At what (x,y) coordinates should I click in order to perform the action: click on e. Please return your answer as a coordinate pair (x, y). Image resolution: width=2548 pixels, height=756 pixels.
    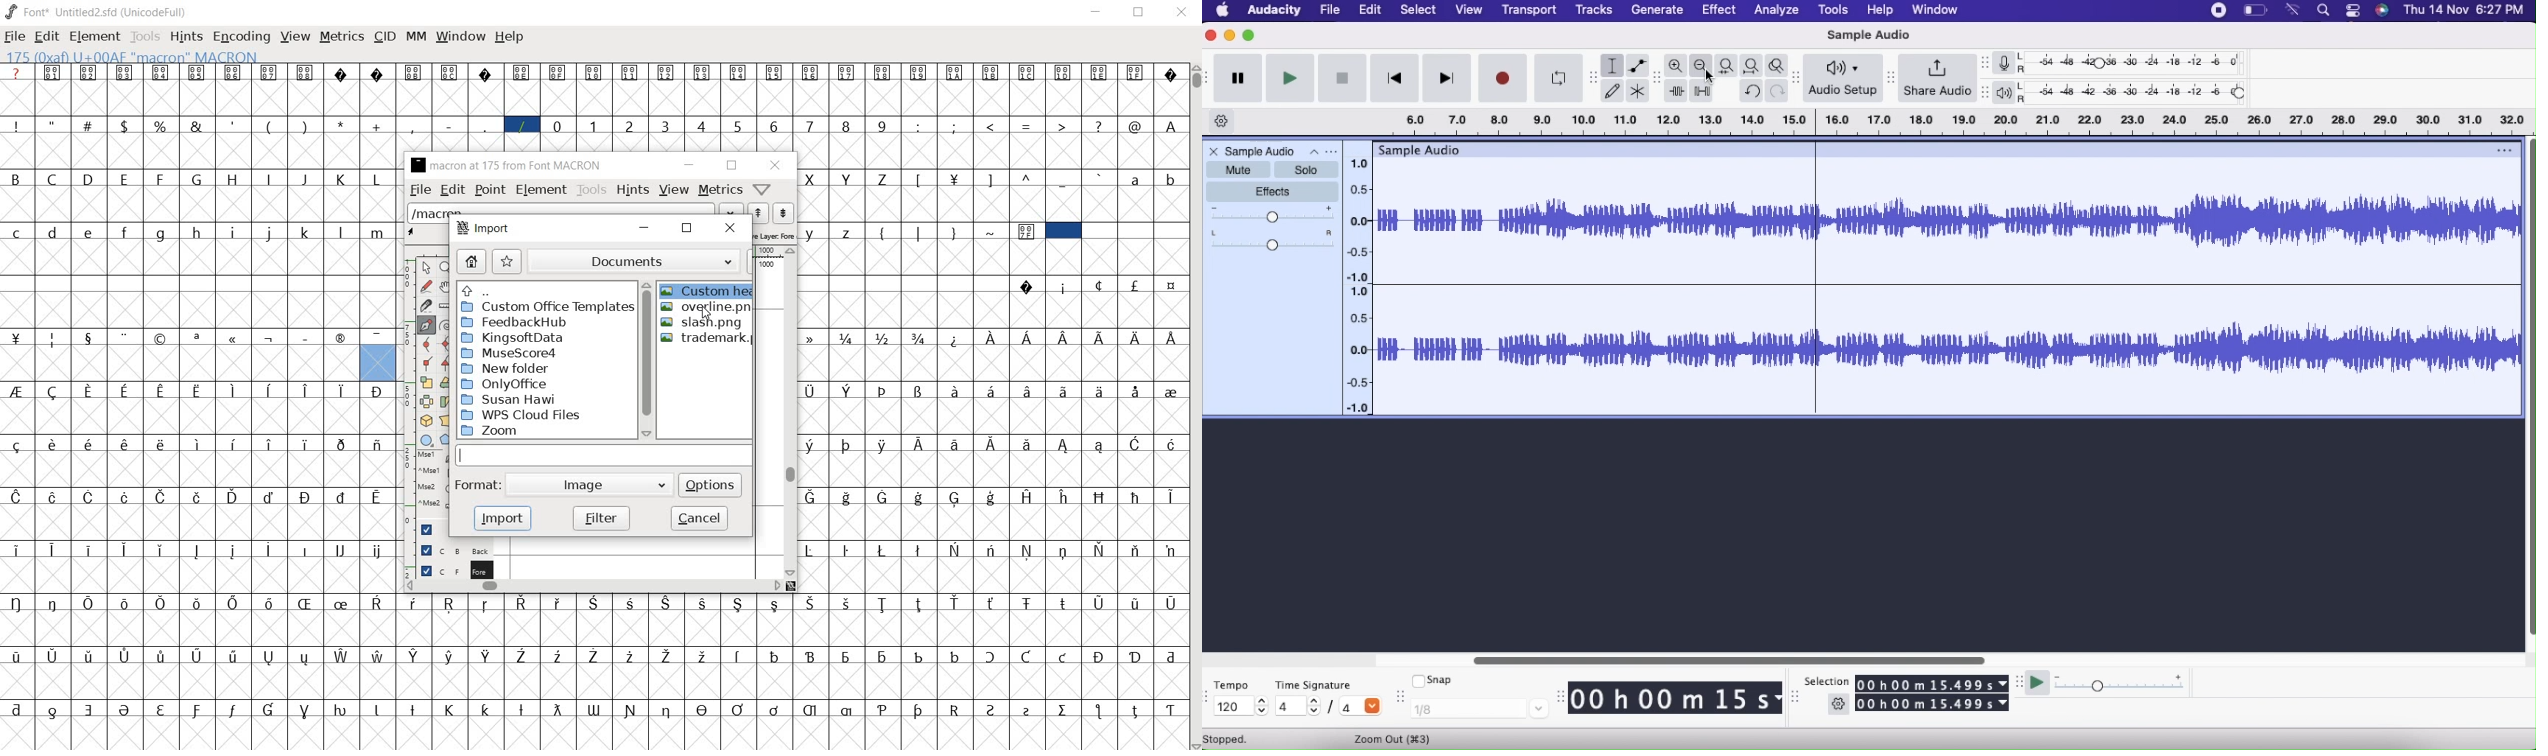
    Looking at the image, I should click on (89, 231).